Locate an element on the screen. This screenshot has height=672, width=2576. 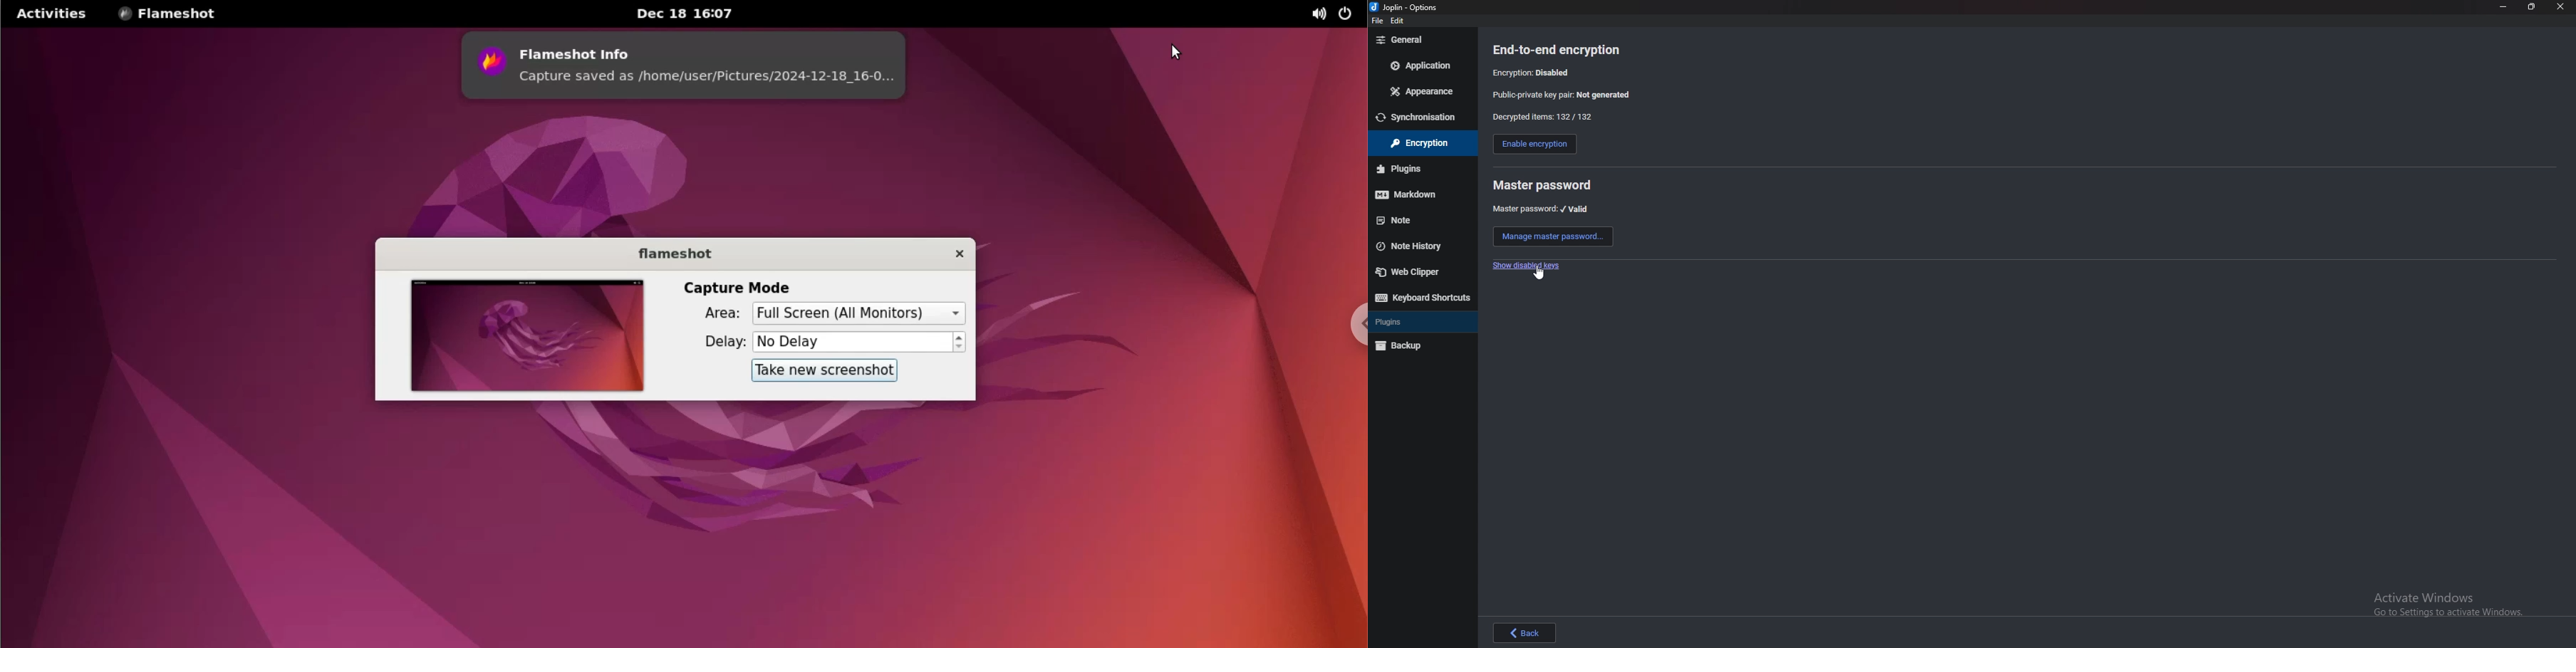
minimize is located at coordinates (2504, 7).